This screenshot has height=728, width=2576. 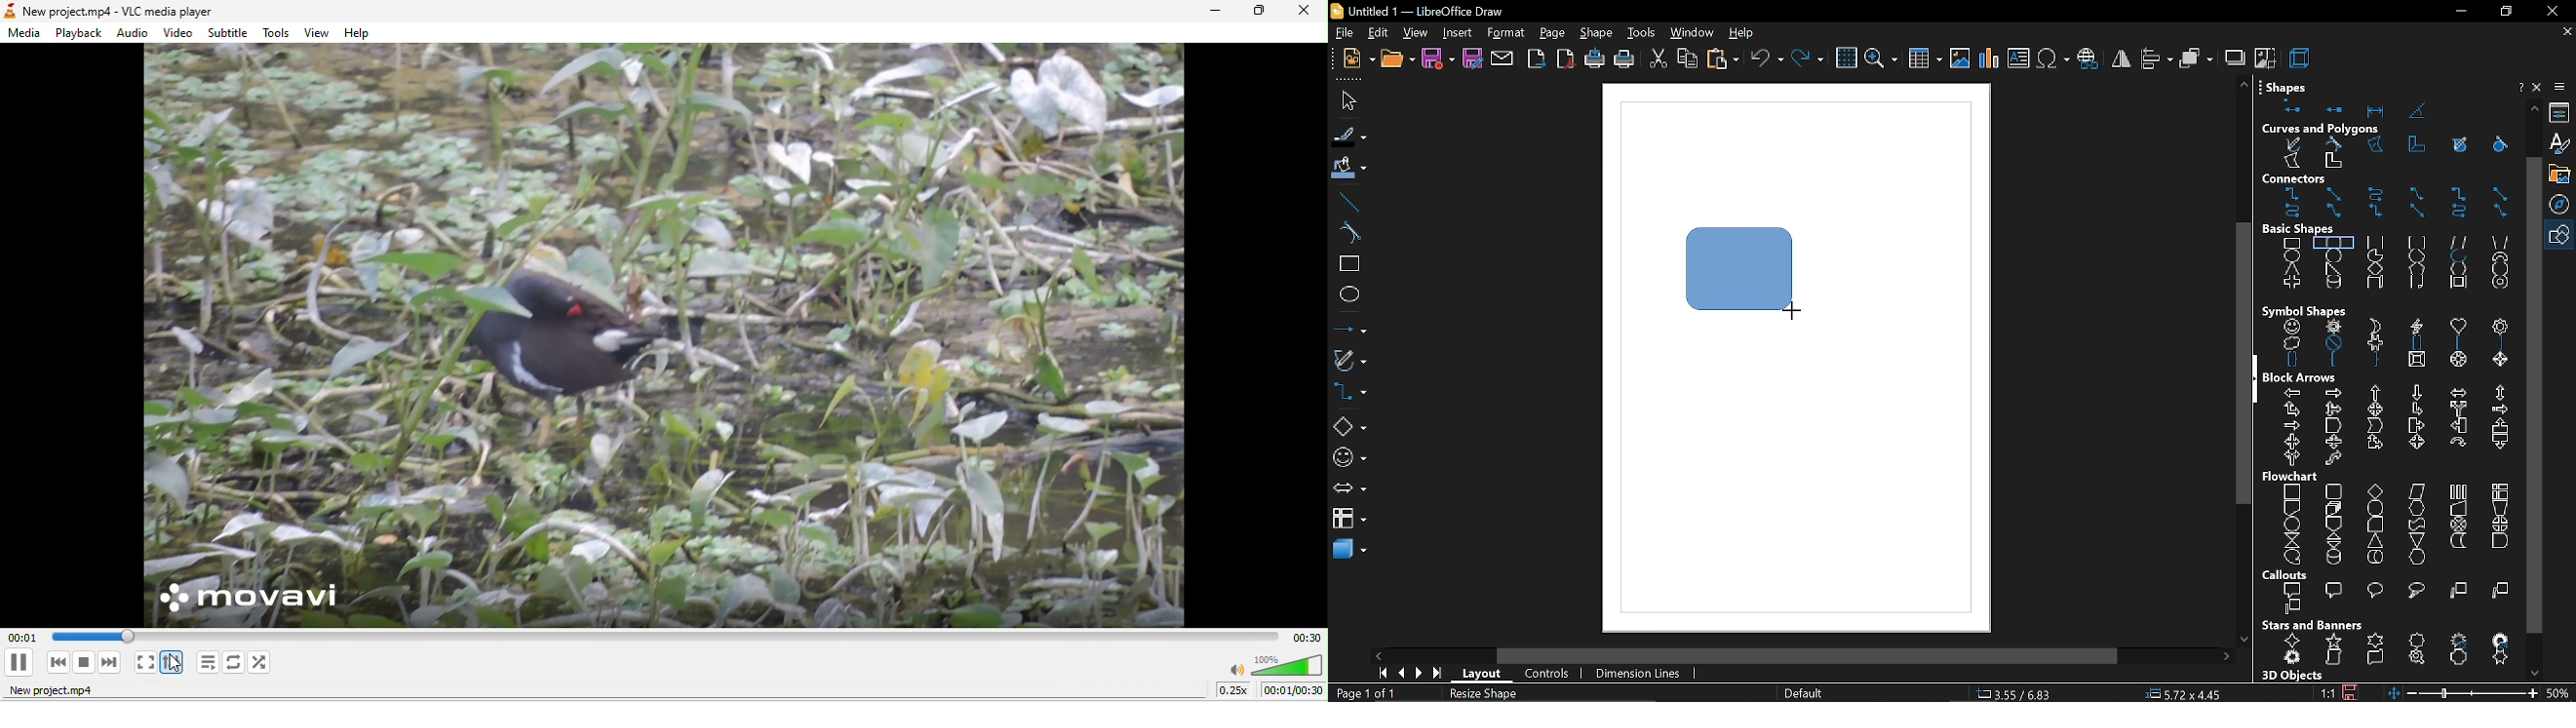 I want to click on insert, so click(x=1457, y=34).